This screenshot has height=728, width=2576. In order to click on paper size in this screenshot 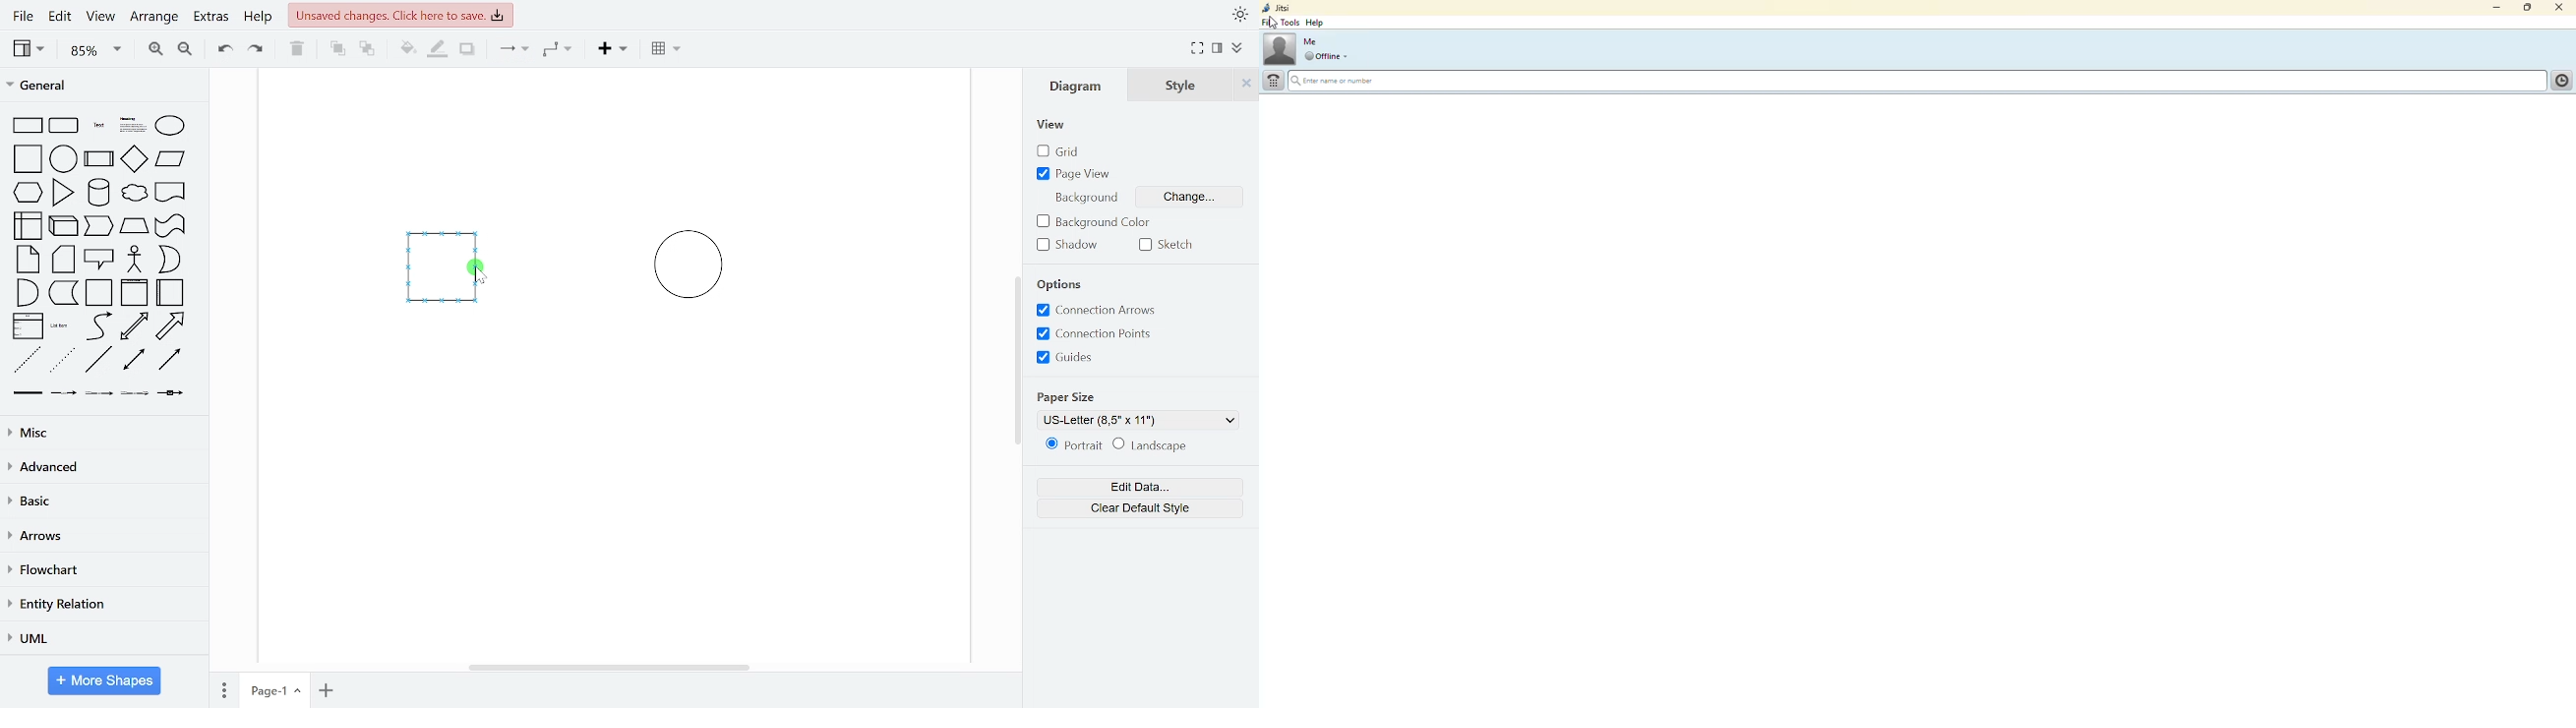, I will do `click(1068, 395)`.